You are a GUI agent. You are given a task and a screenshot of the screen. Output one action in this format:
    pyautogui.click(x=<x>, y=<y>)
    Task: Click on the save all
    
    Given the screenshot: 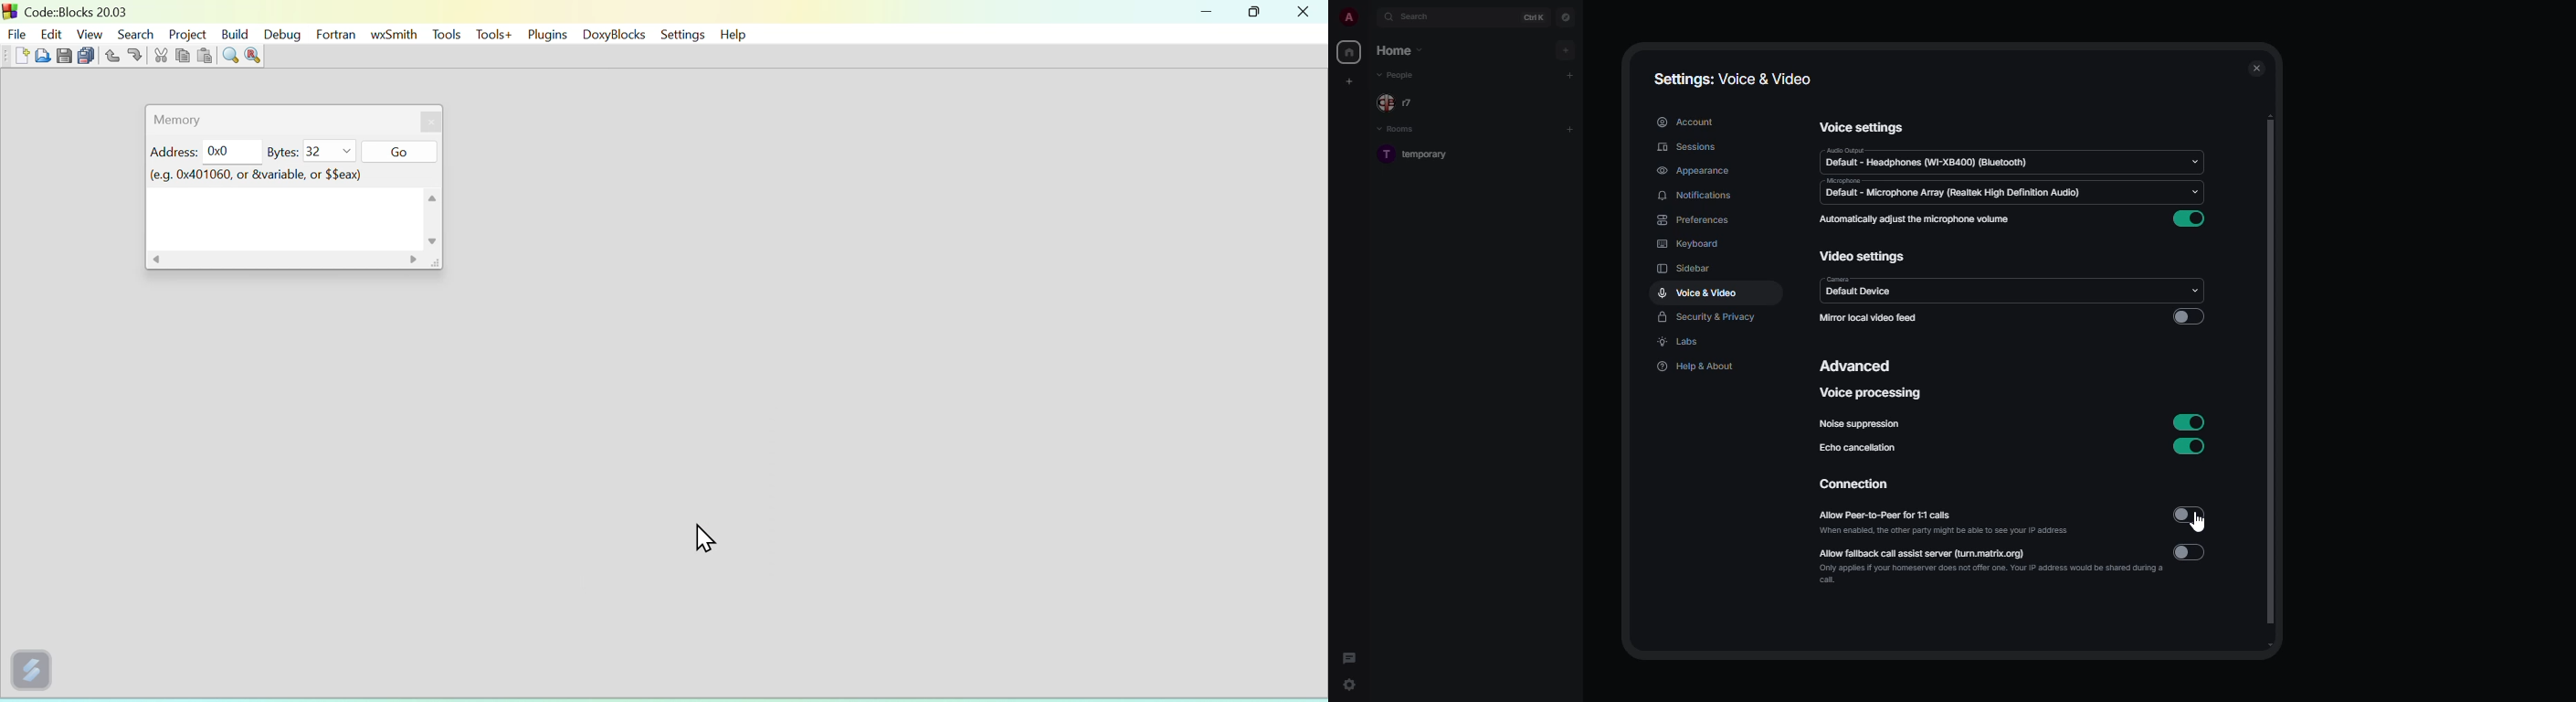 What is the action you would take?
    pyautogui.click(x=85, y=56)
    